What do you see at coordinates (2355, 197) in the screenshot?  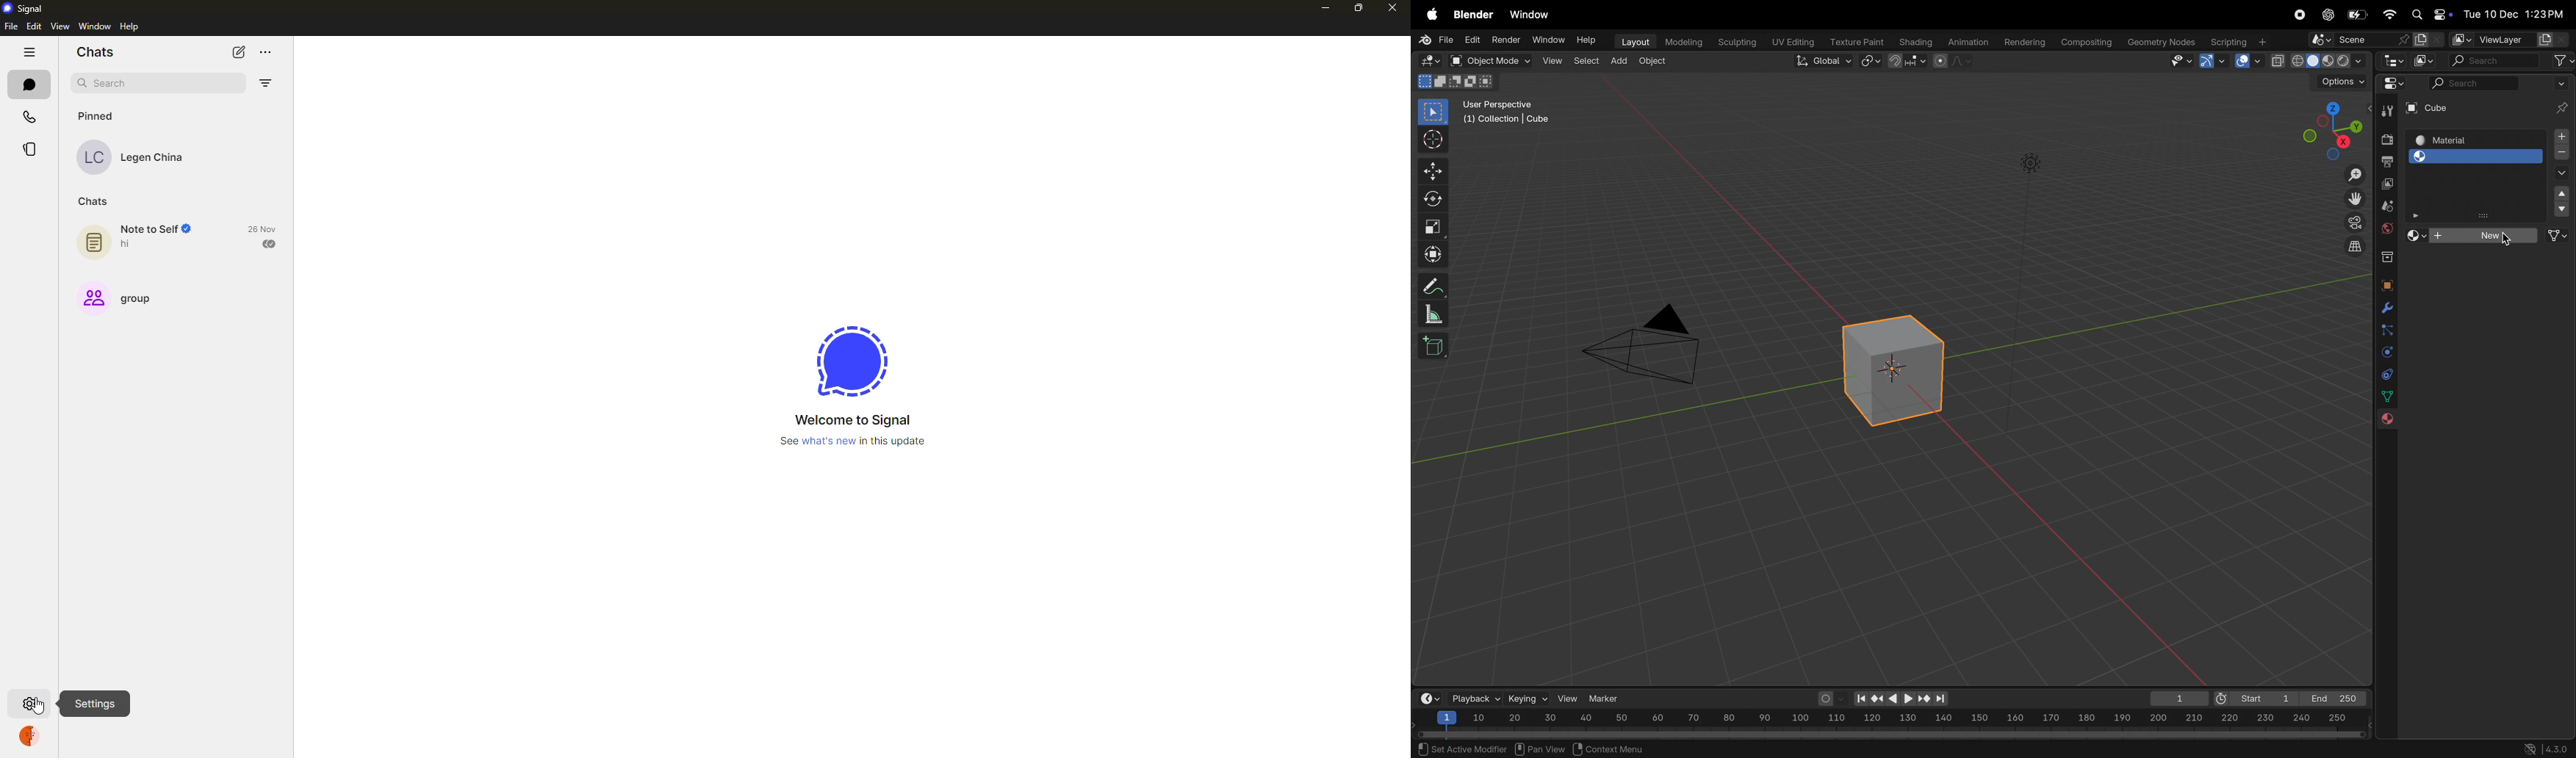 I see `move the view` at bounding box center [2355, 197].